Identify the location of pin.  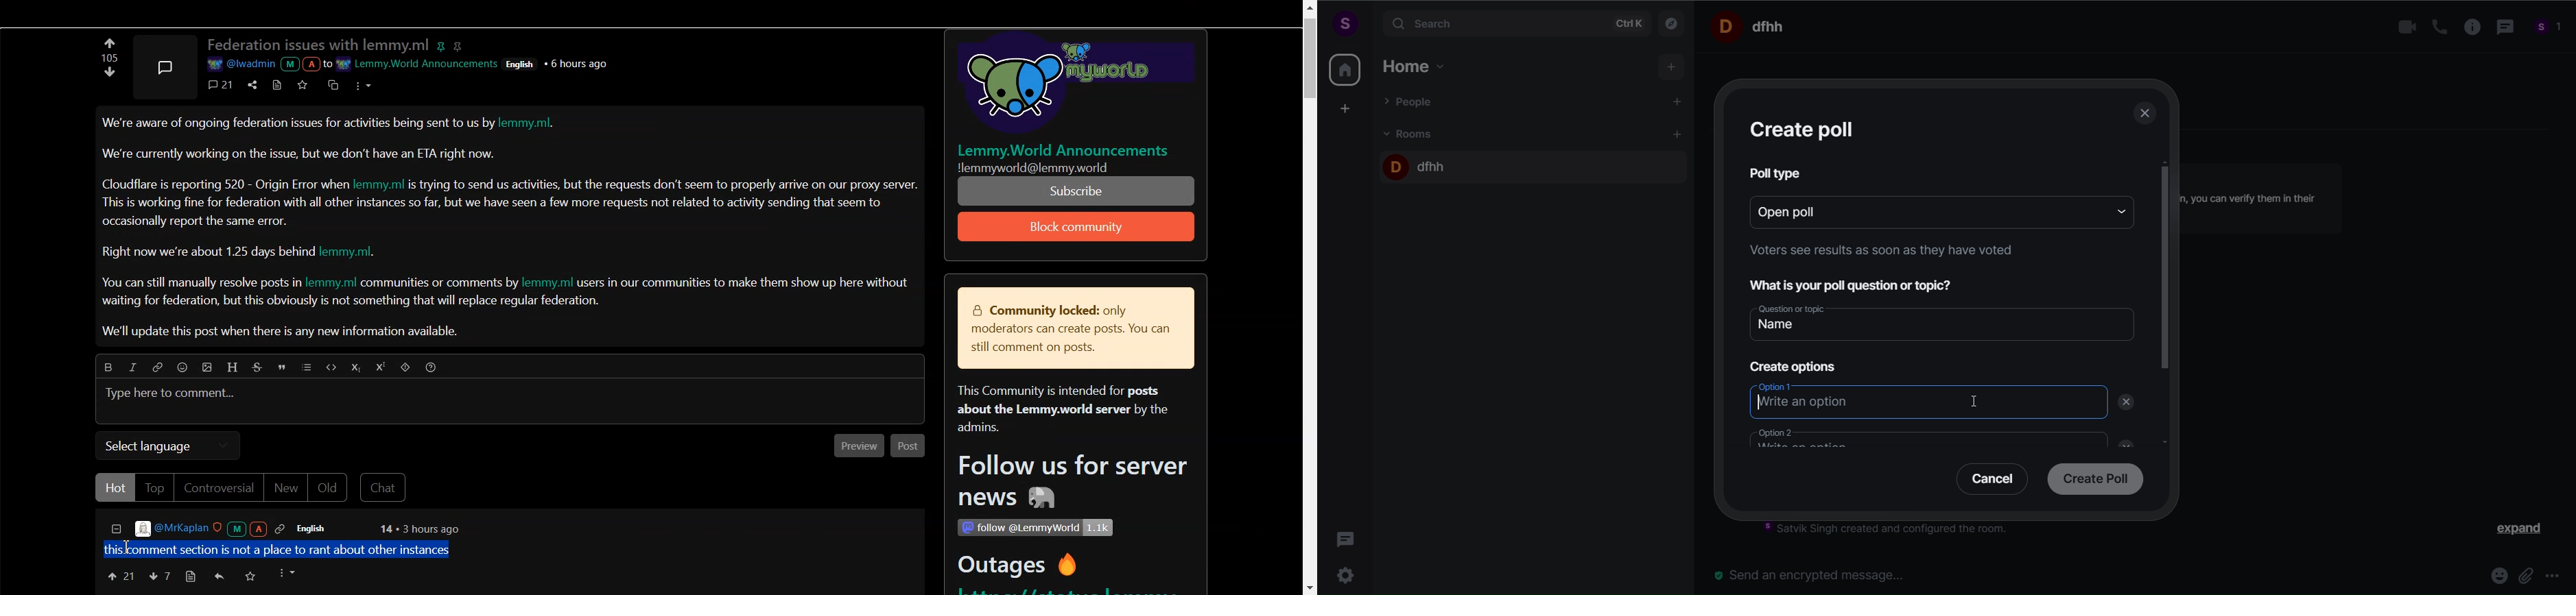
(443, 44).